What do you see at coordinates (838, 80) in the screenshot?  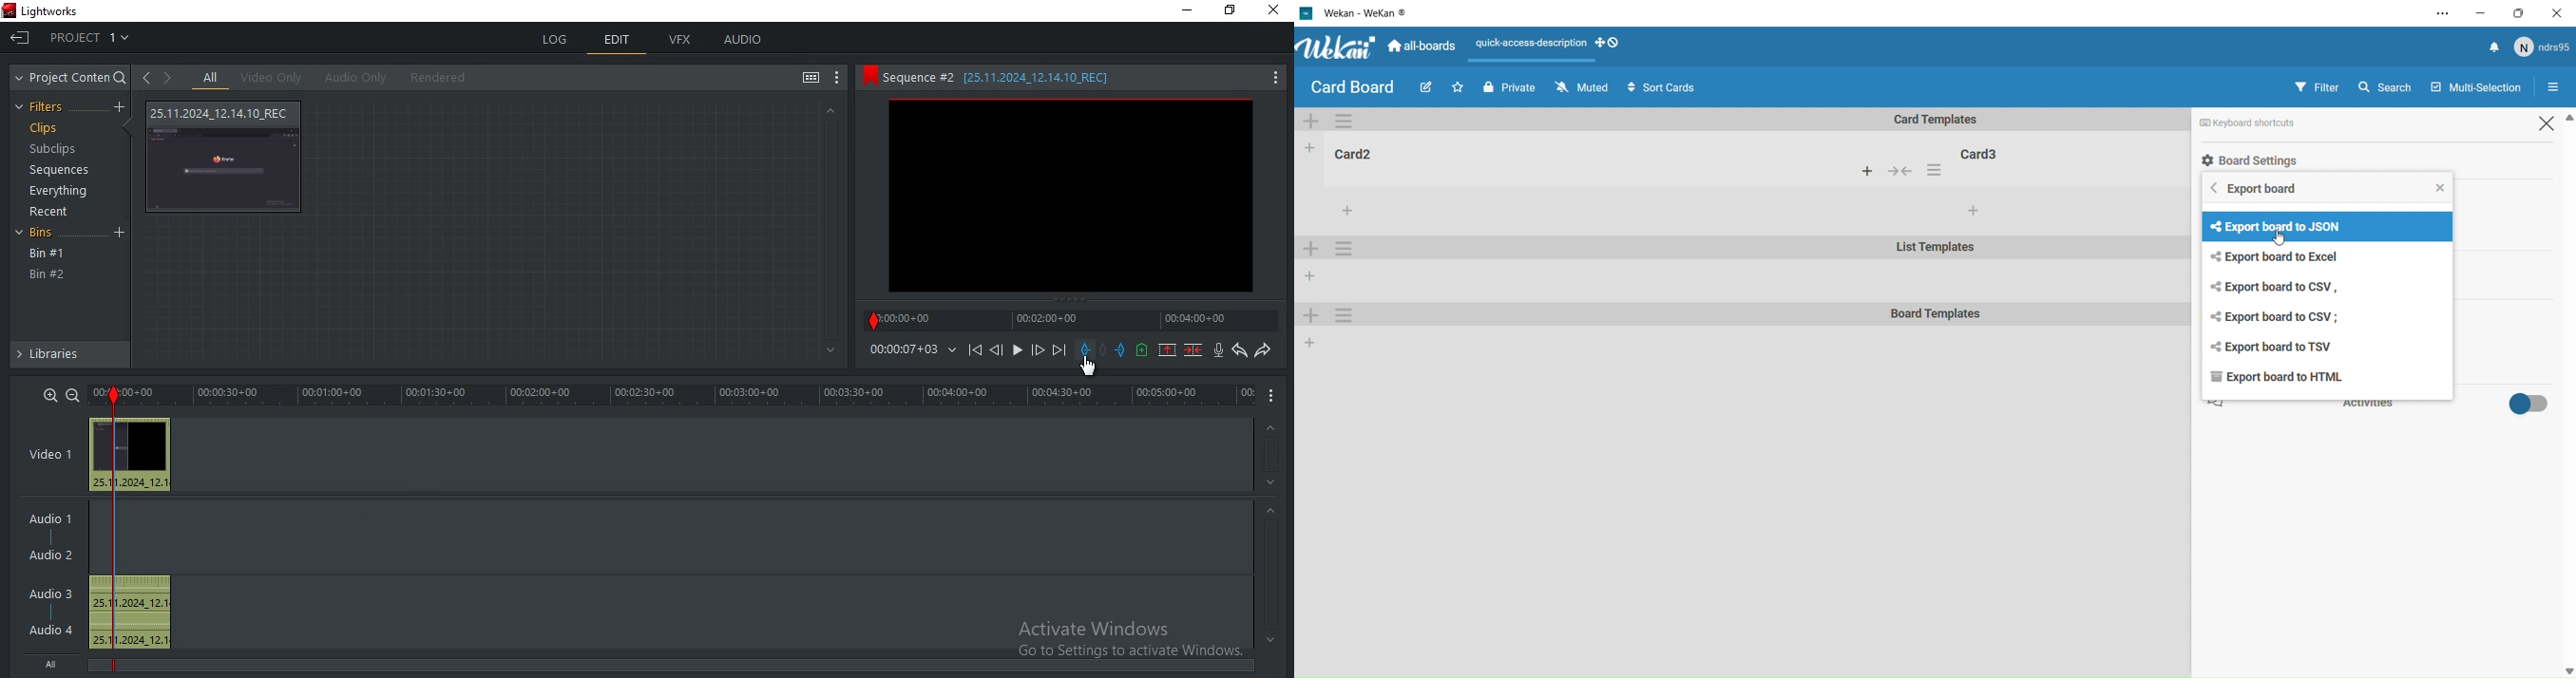 I see `show settings menu` at bounding box center [838, 80].